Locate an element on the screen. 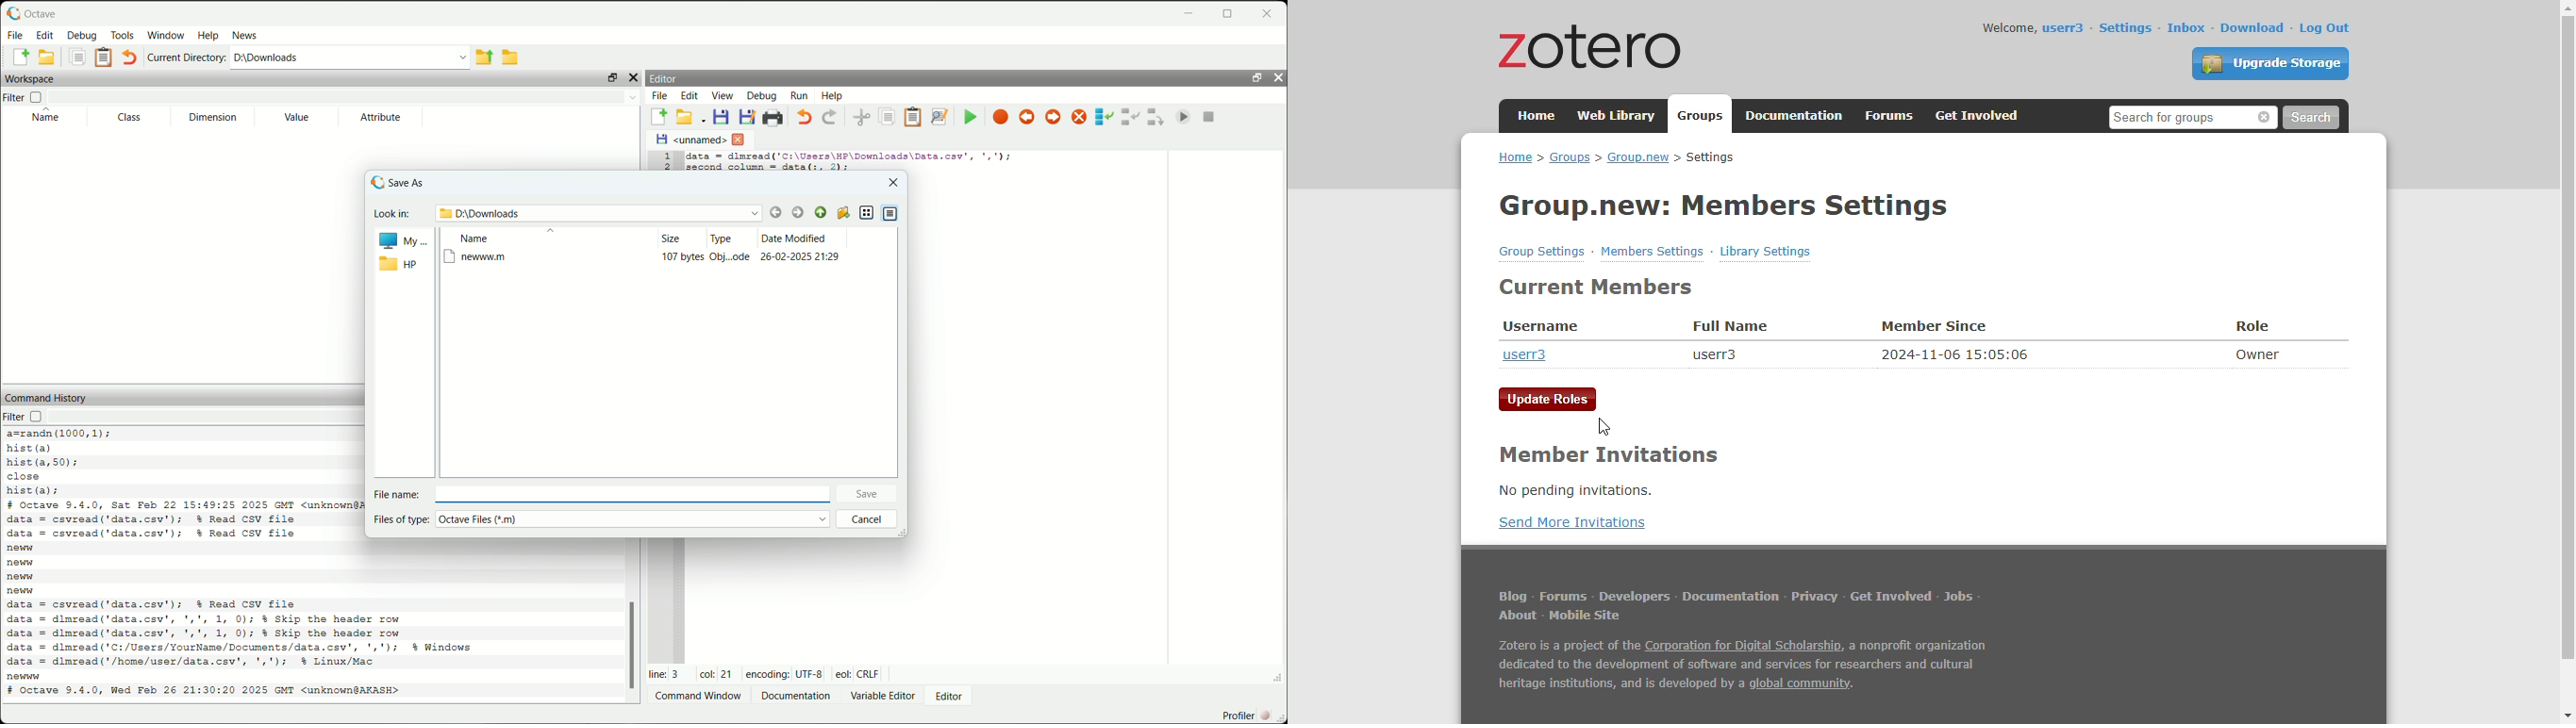 Image resolution: width=2576 pixels, height=728 pixels. documentation is located at coordinates (797, 695).